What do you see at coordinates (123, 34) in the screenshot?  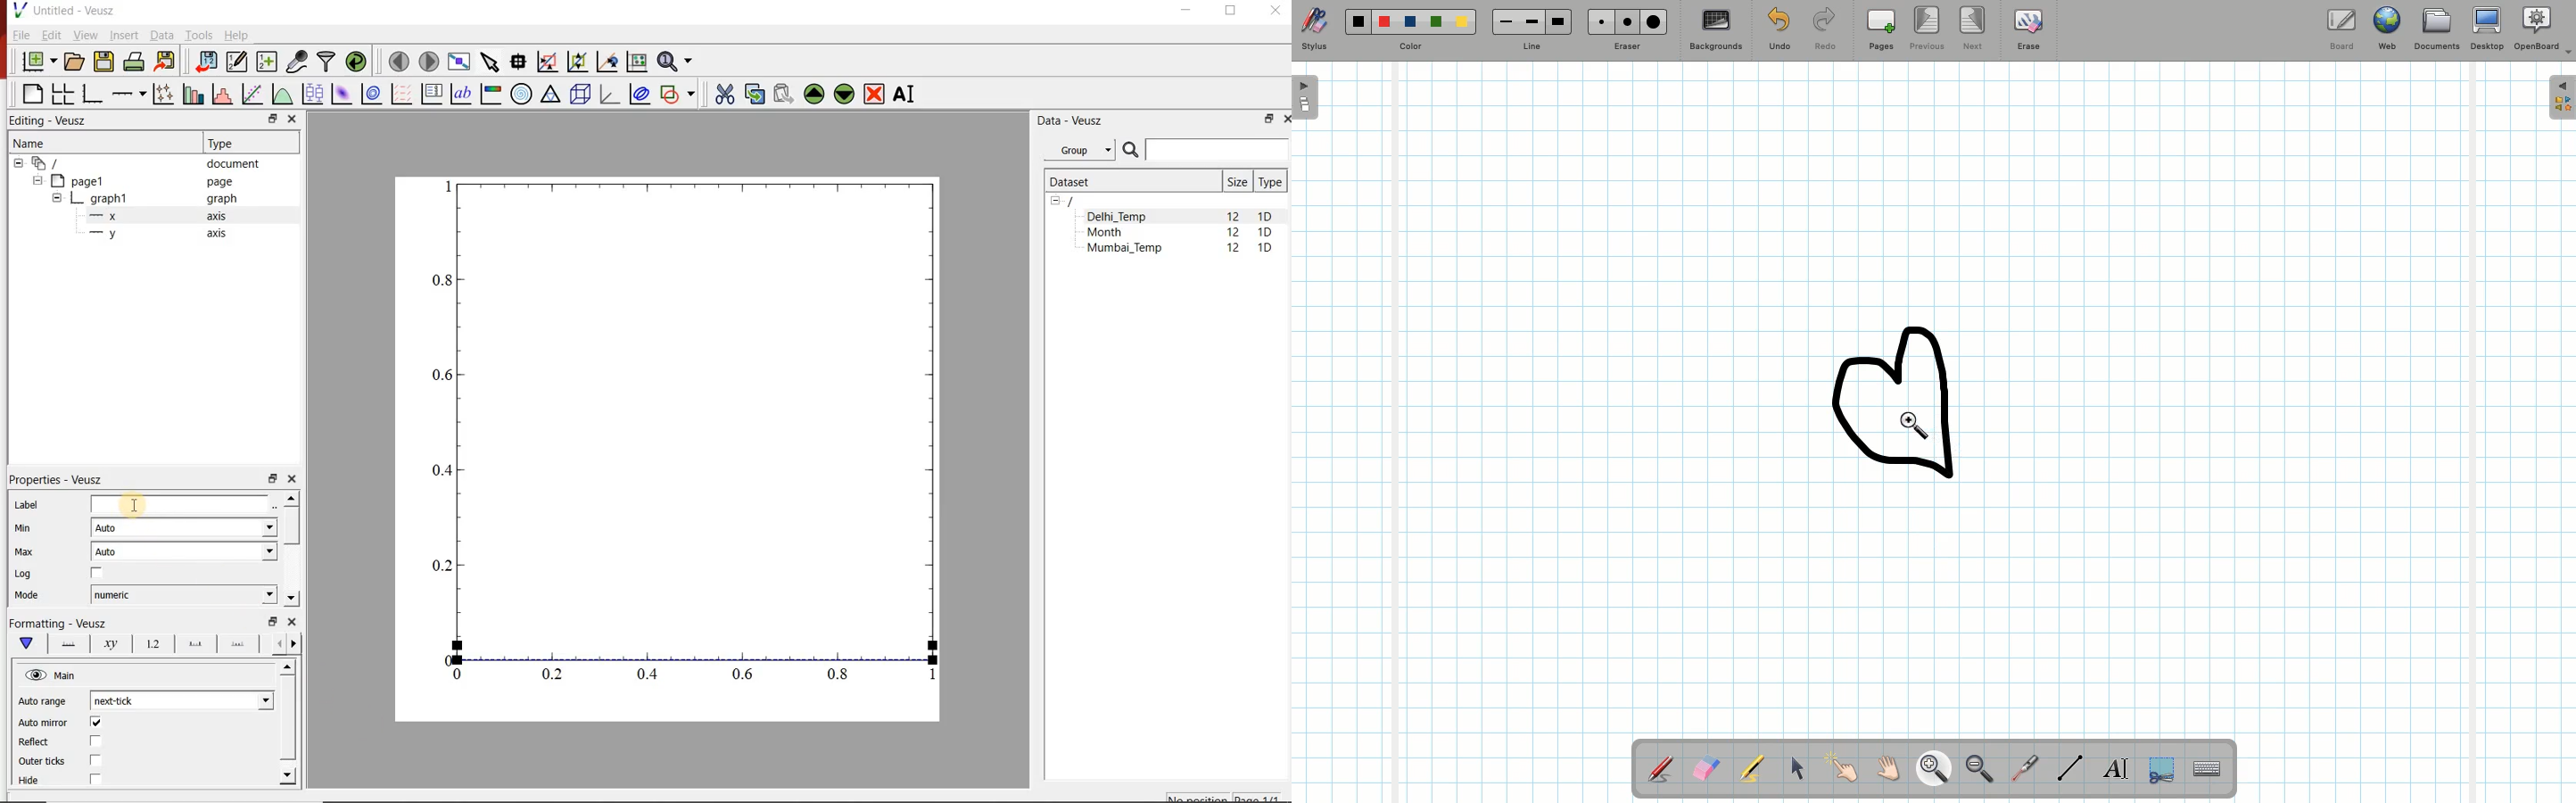 I see `Insert` at bounding box center [123, 34].